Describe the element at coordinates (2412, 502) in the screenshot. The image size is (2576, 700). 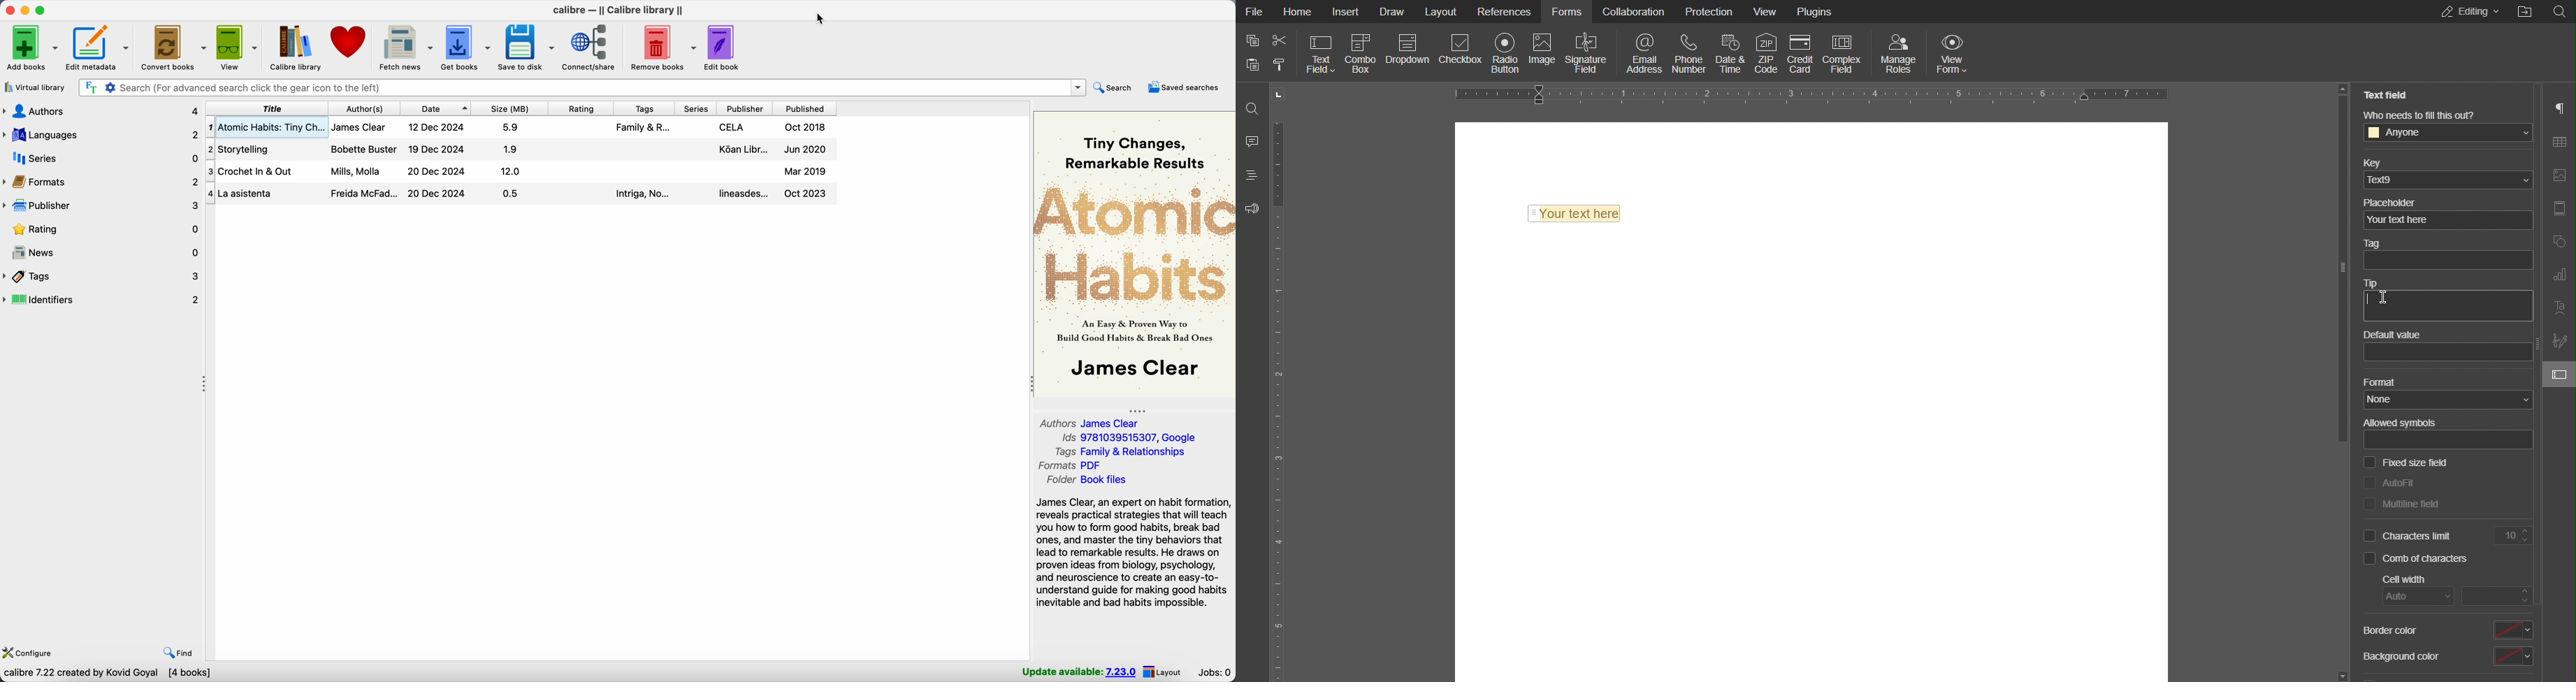
I see `Multiline field` at that location.